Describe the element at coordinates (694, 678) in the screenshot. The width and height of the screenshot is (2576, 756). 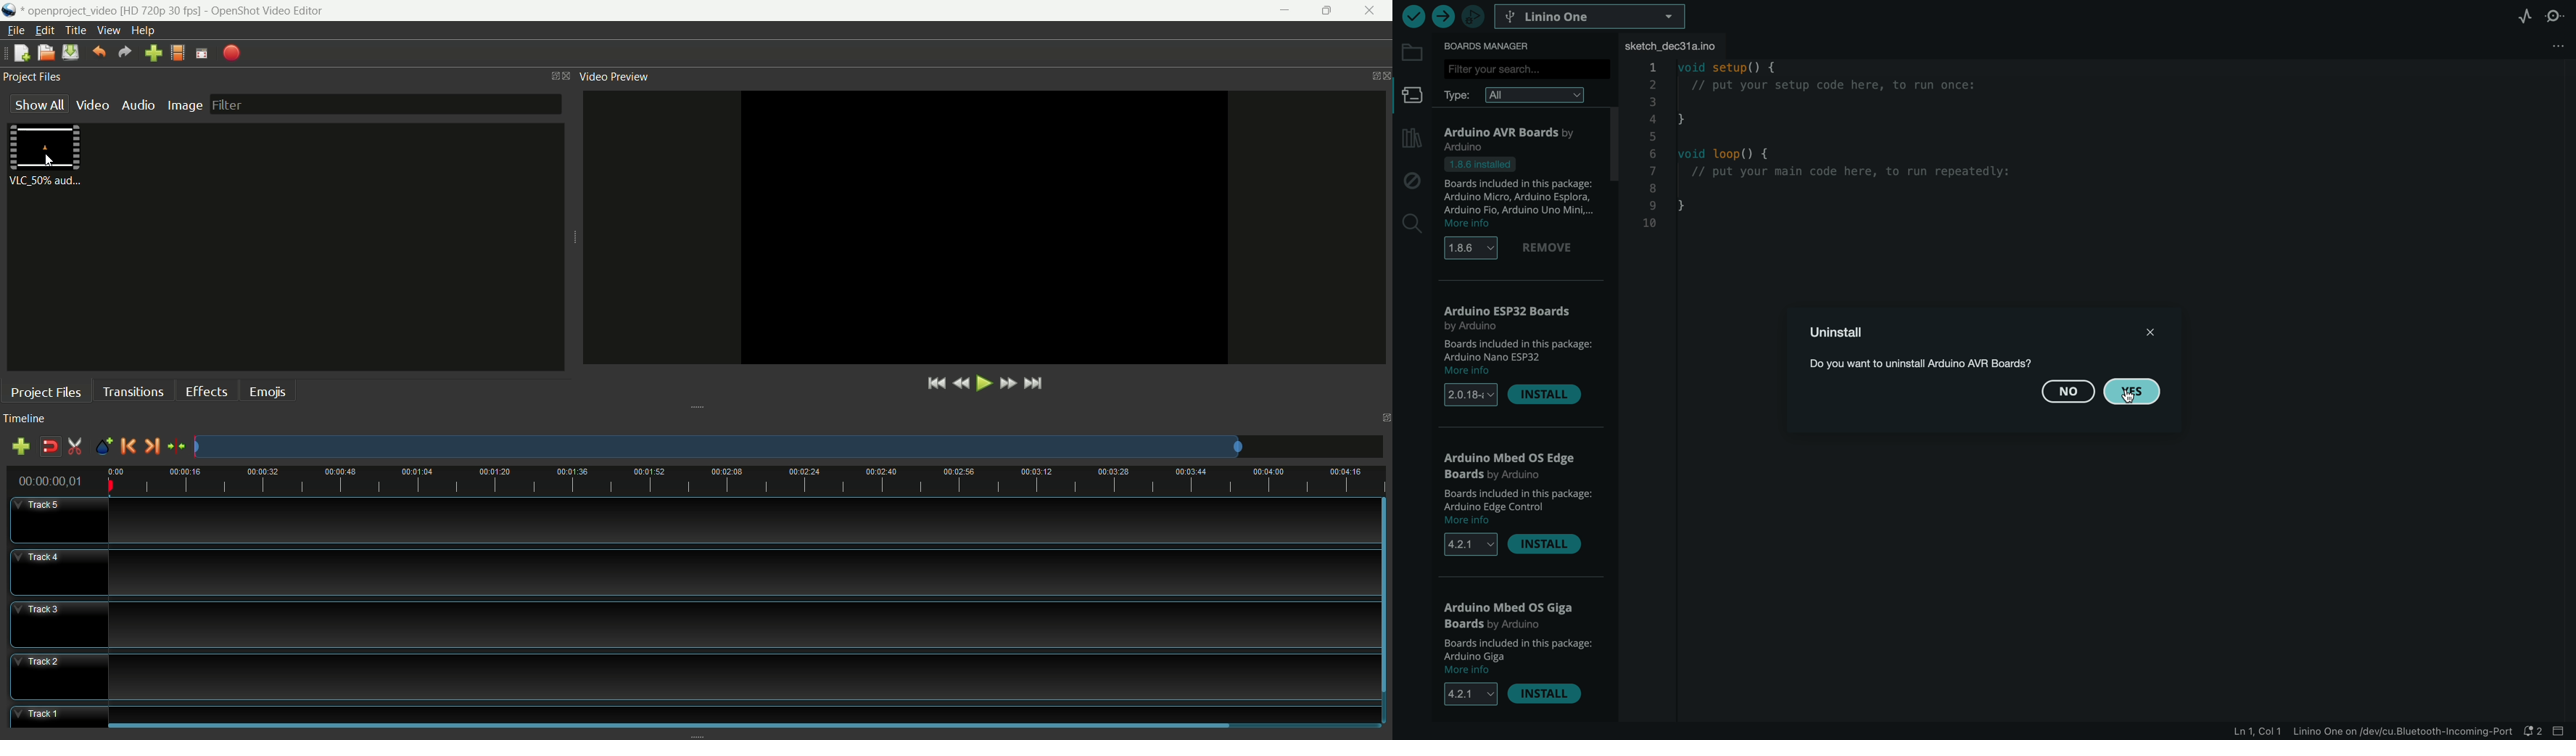
I see `track2` at that location.